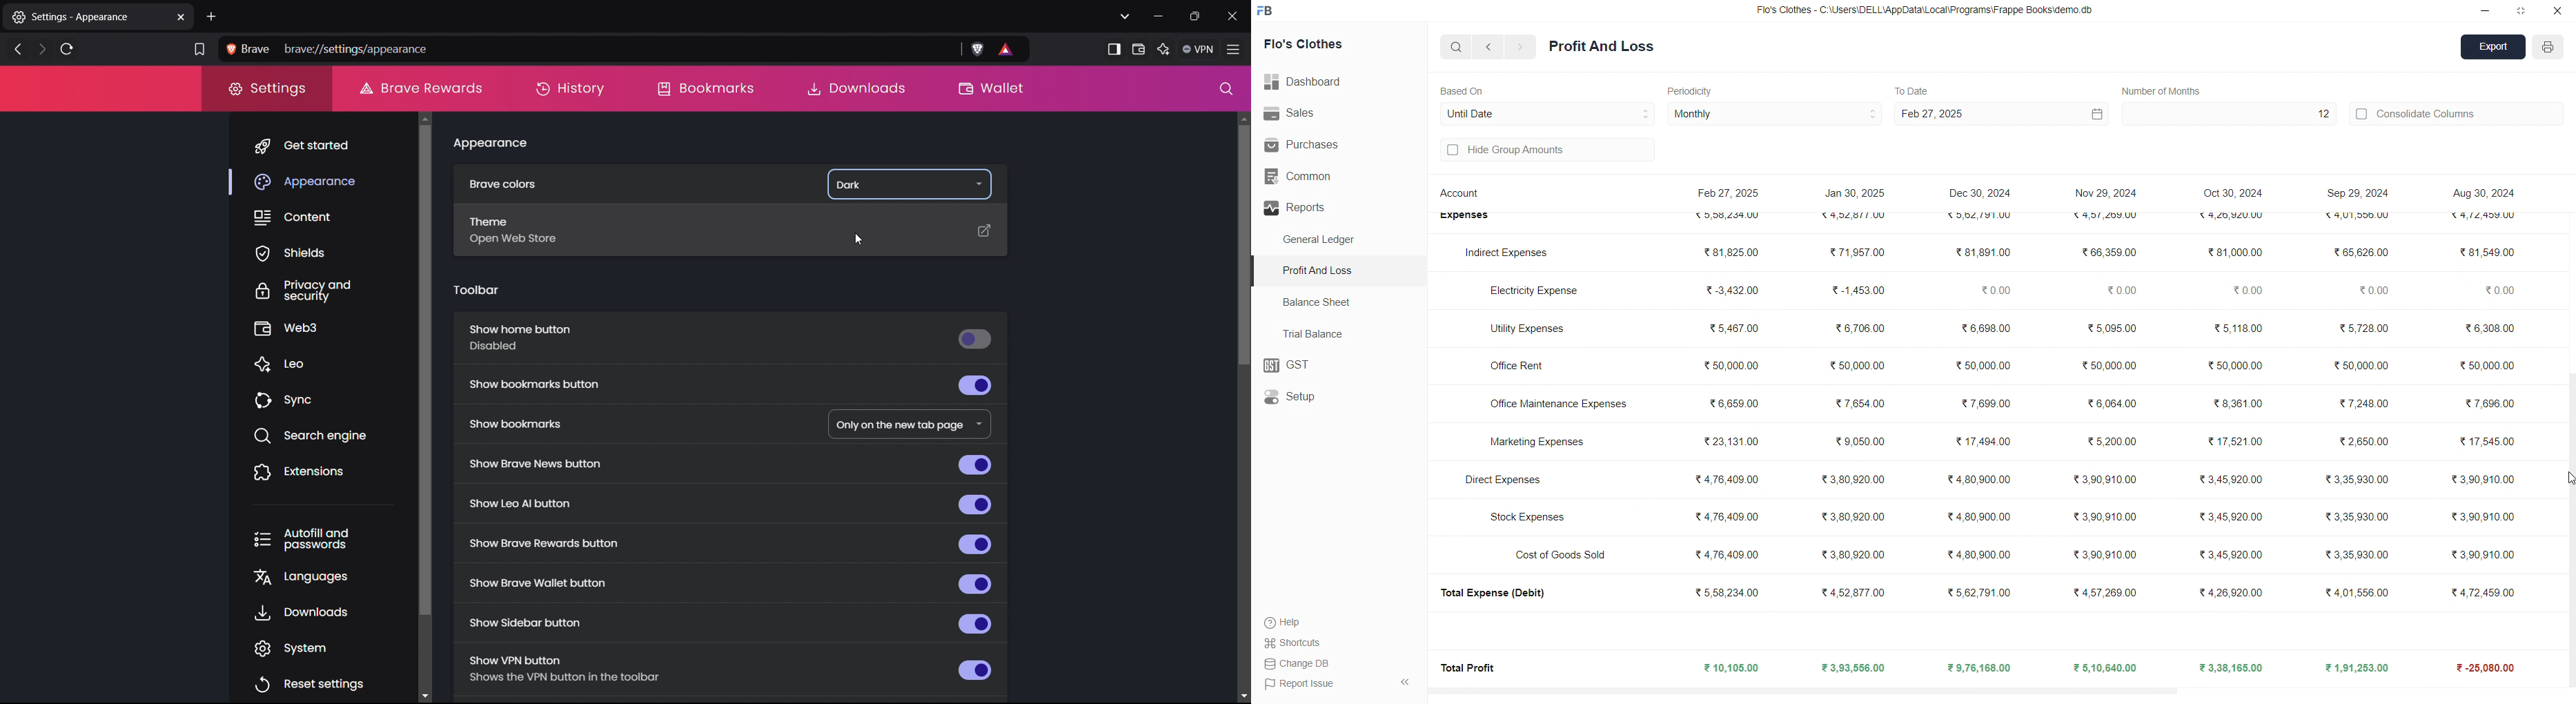 This screenshot has width=2576, height=728. I want to click on ₹4,52,877.00, so click(1857, 217).